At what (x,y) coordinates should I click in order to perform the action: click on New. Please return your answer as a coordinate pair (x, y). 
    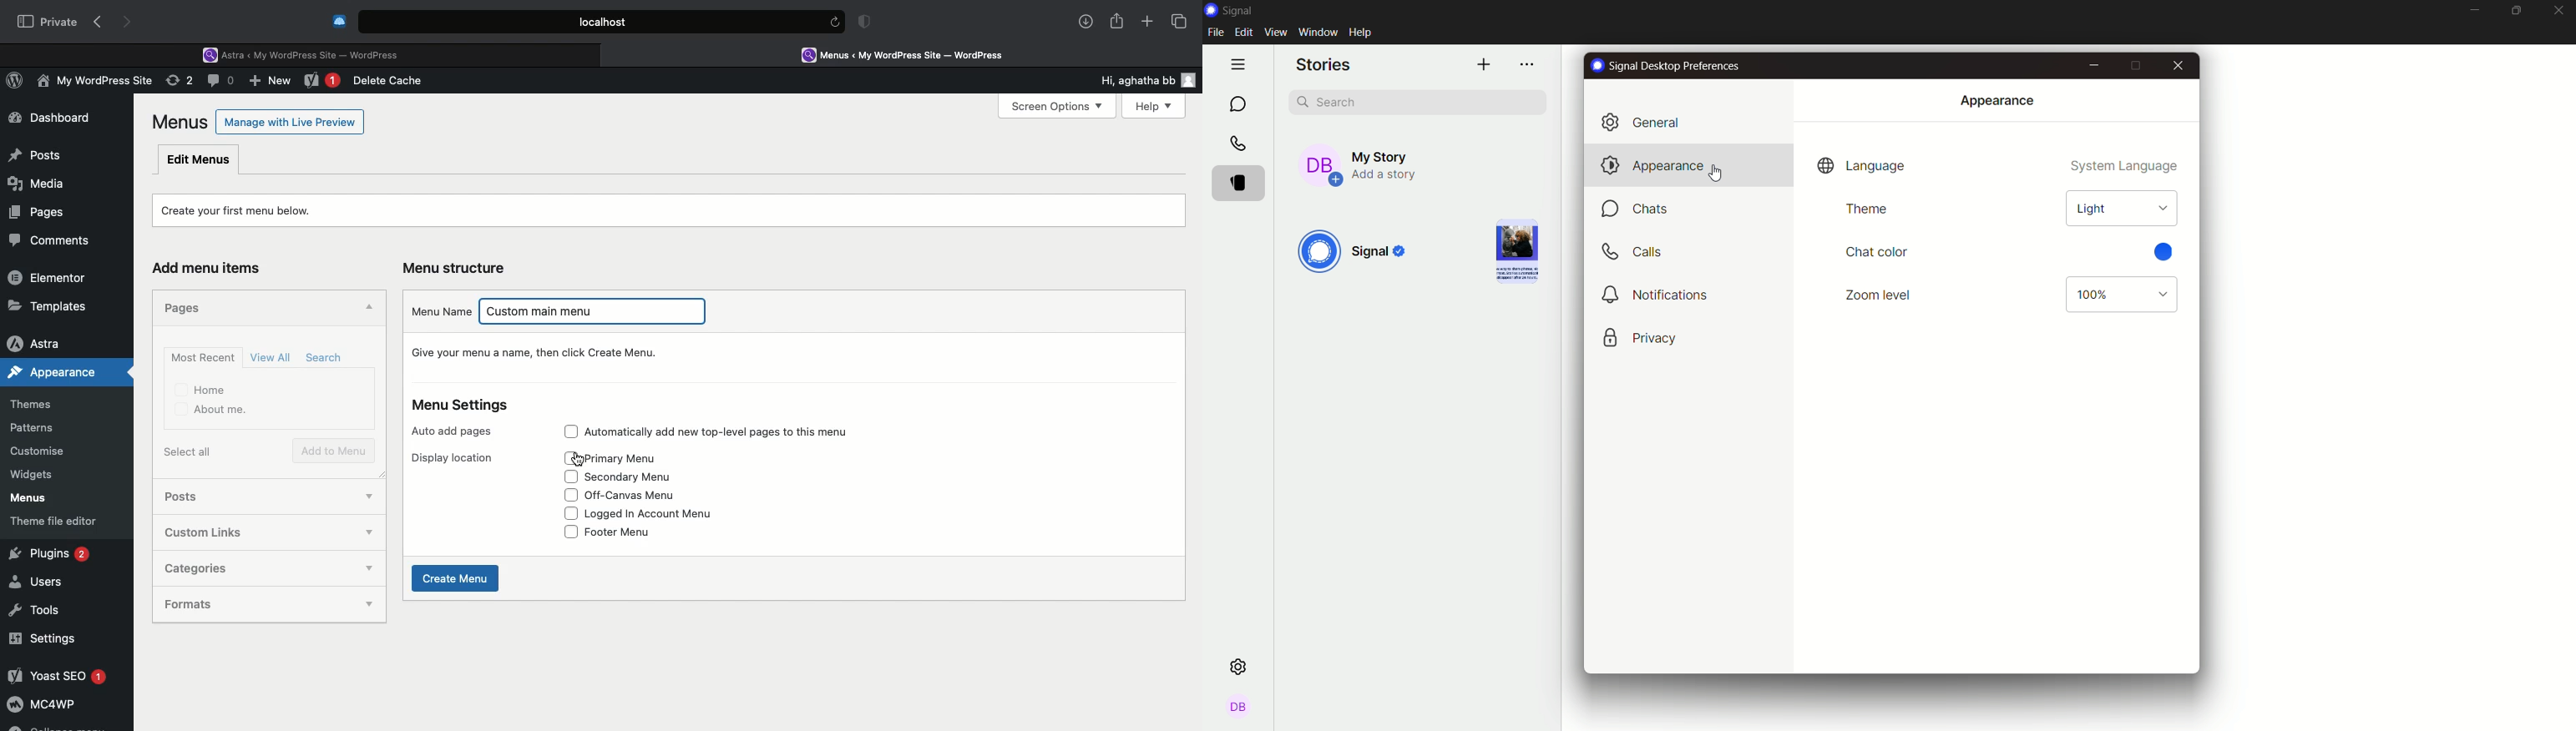
    Looking at the image, I should click on (272, 83).